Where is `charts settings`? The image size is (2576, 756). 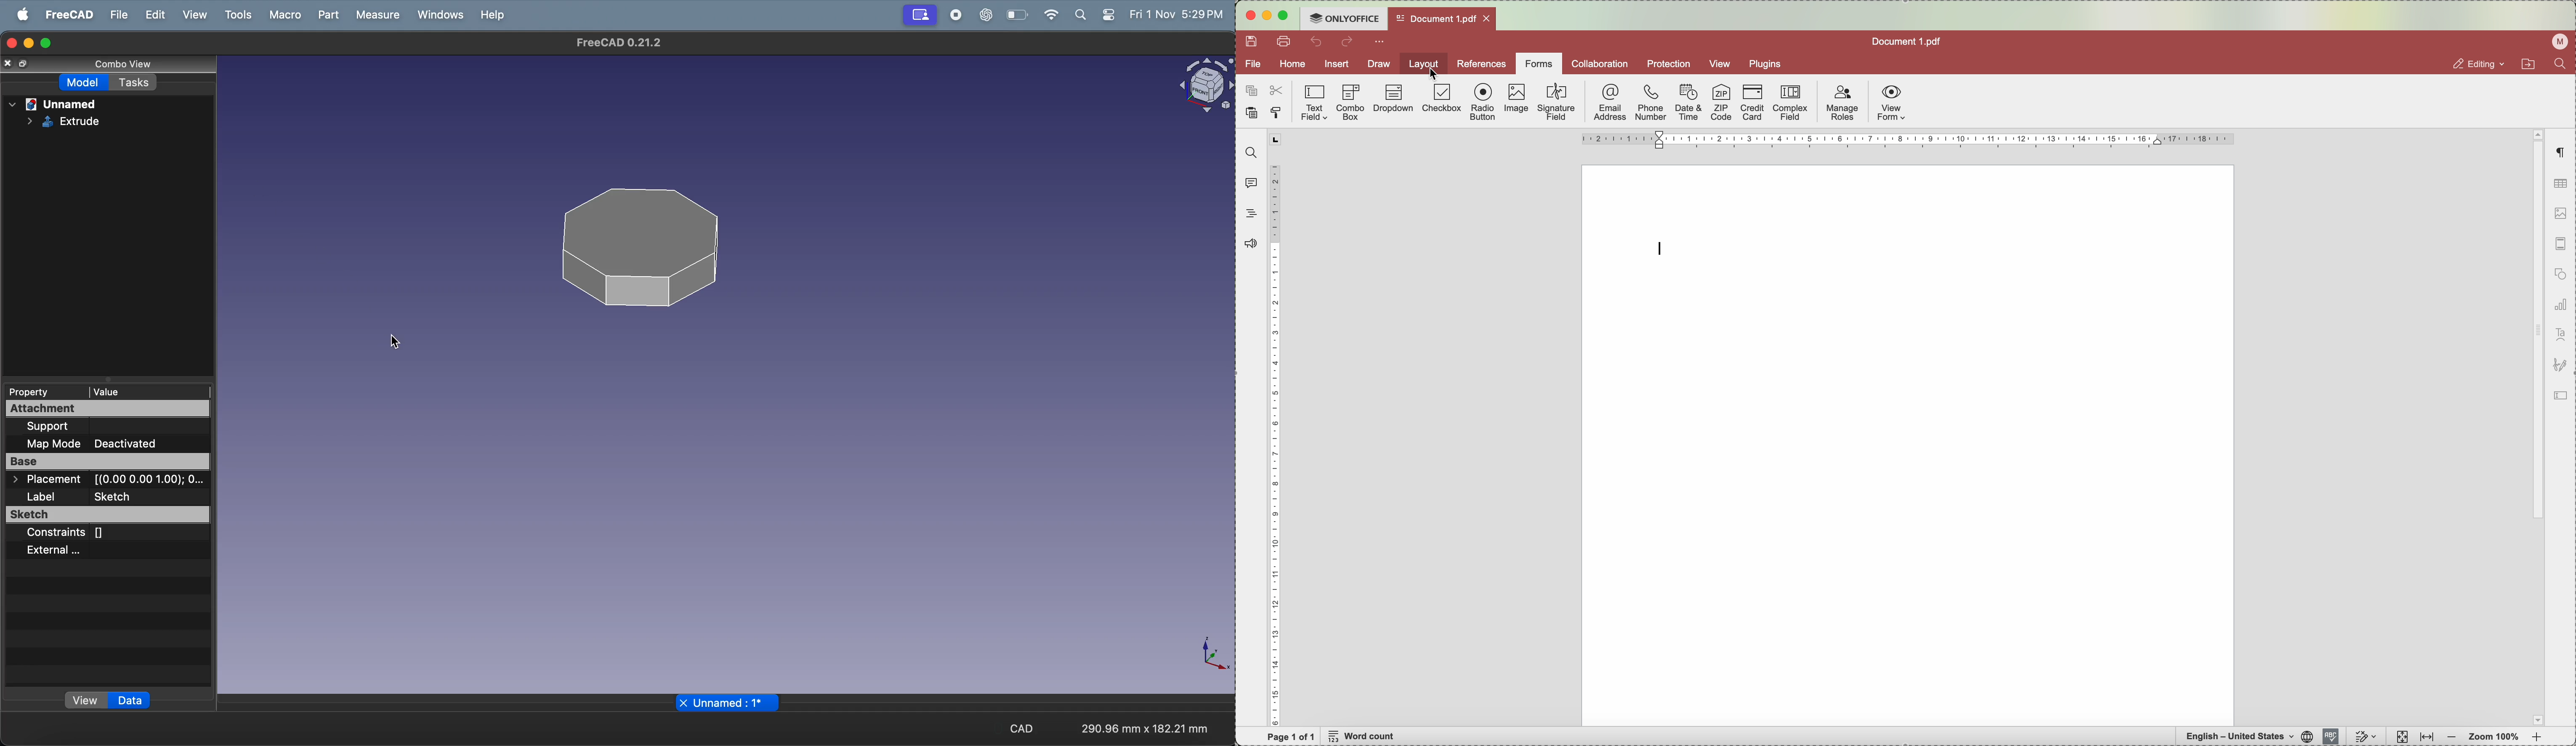
charts settings is located at coordinates (2560, 306).